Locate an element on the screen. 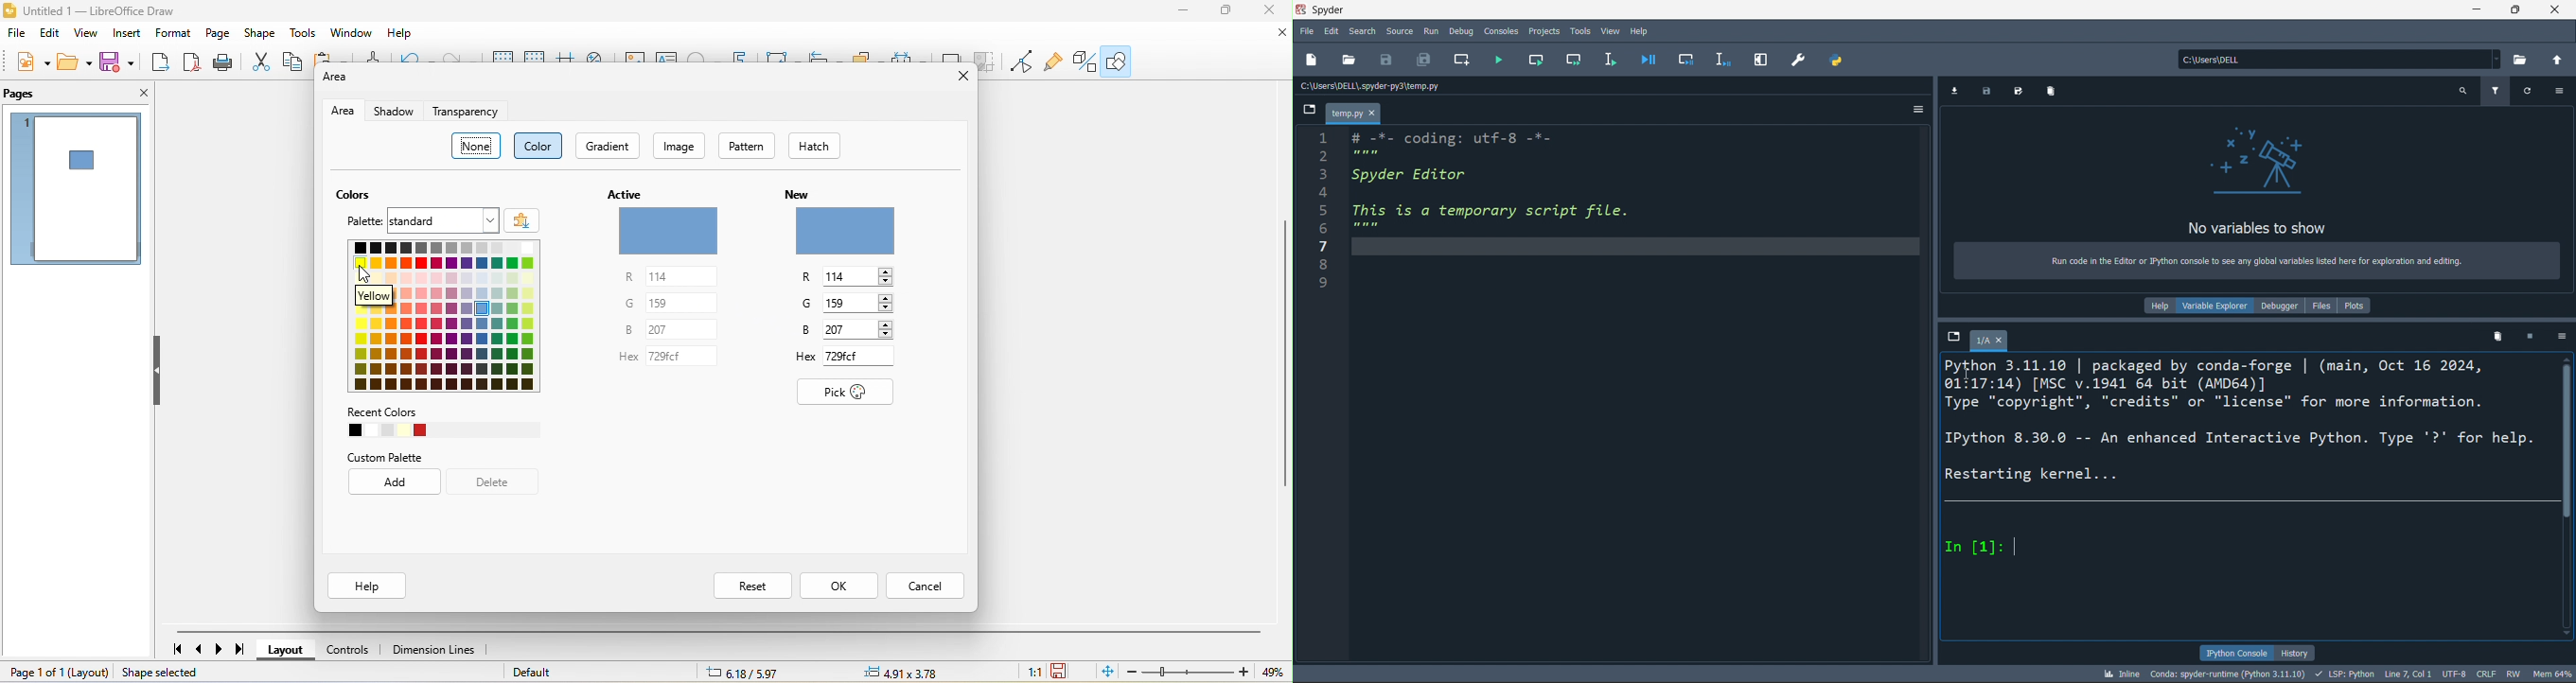 This screenshot has width=2576, height=700.  is located at coordinates (473, 147).